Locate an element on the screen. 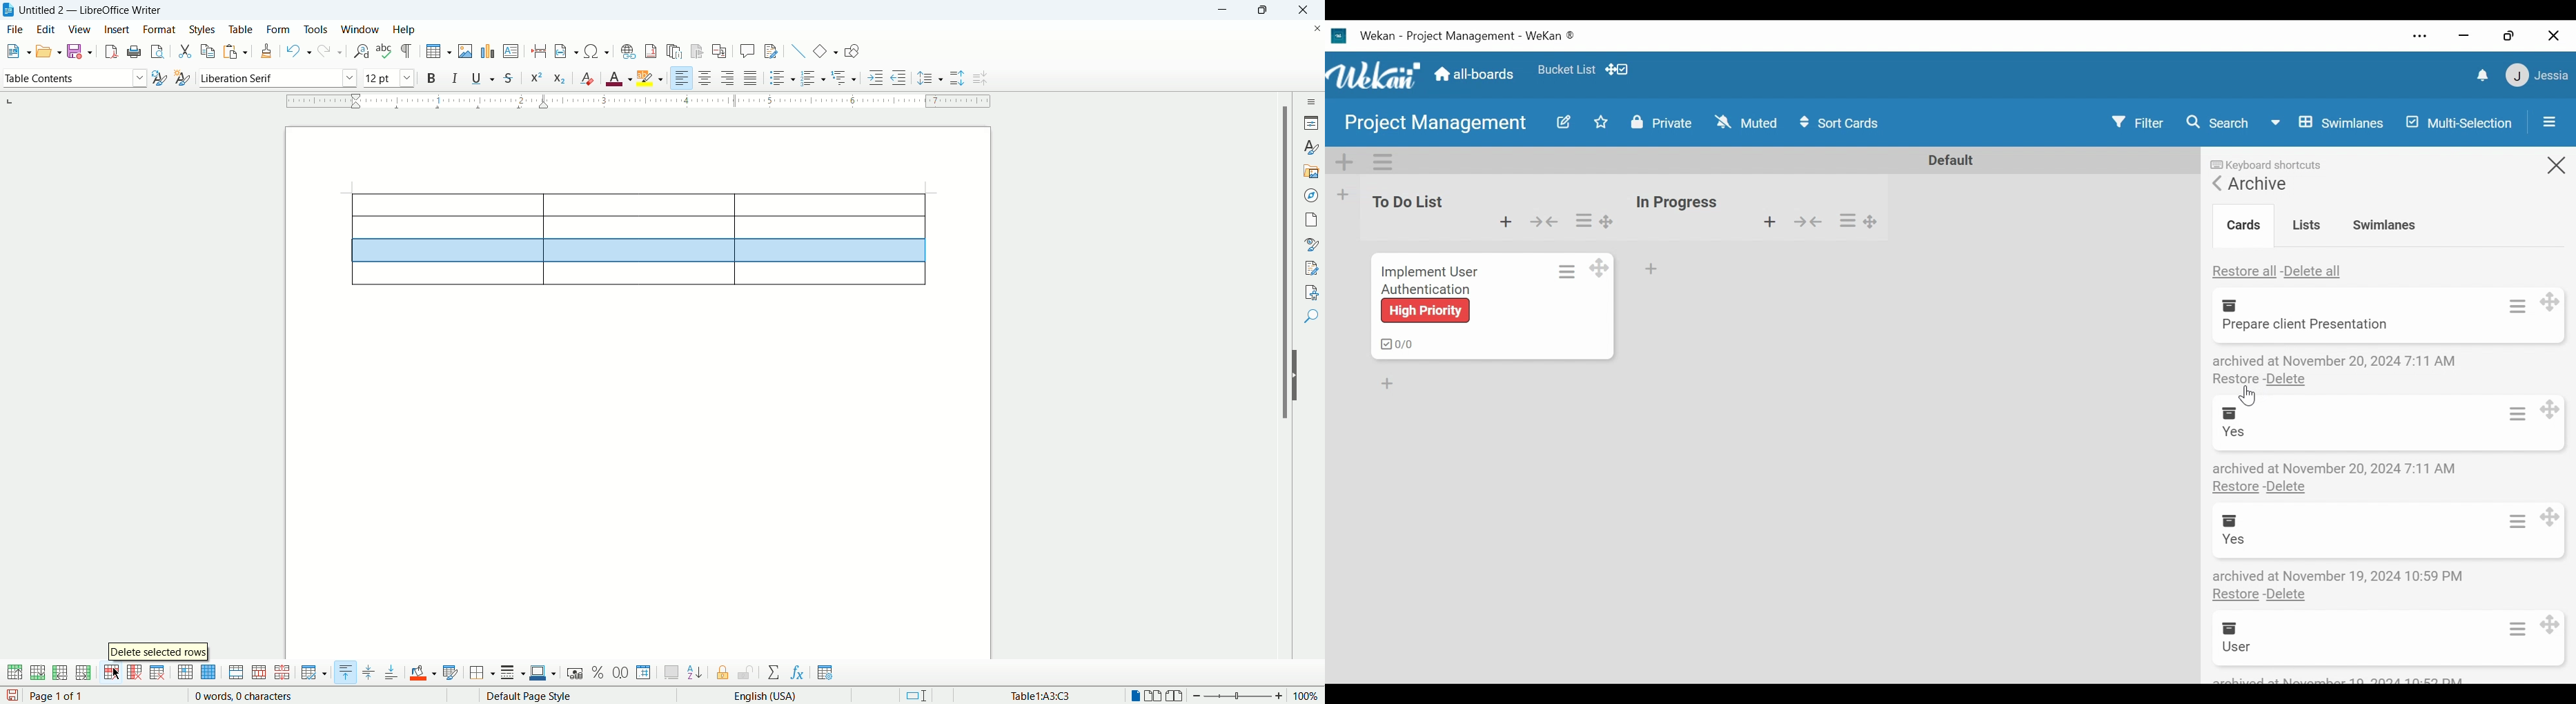 The image size is (2576, 728). show/hide Desktop drag handles is located at coordinates (1617, 69).